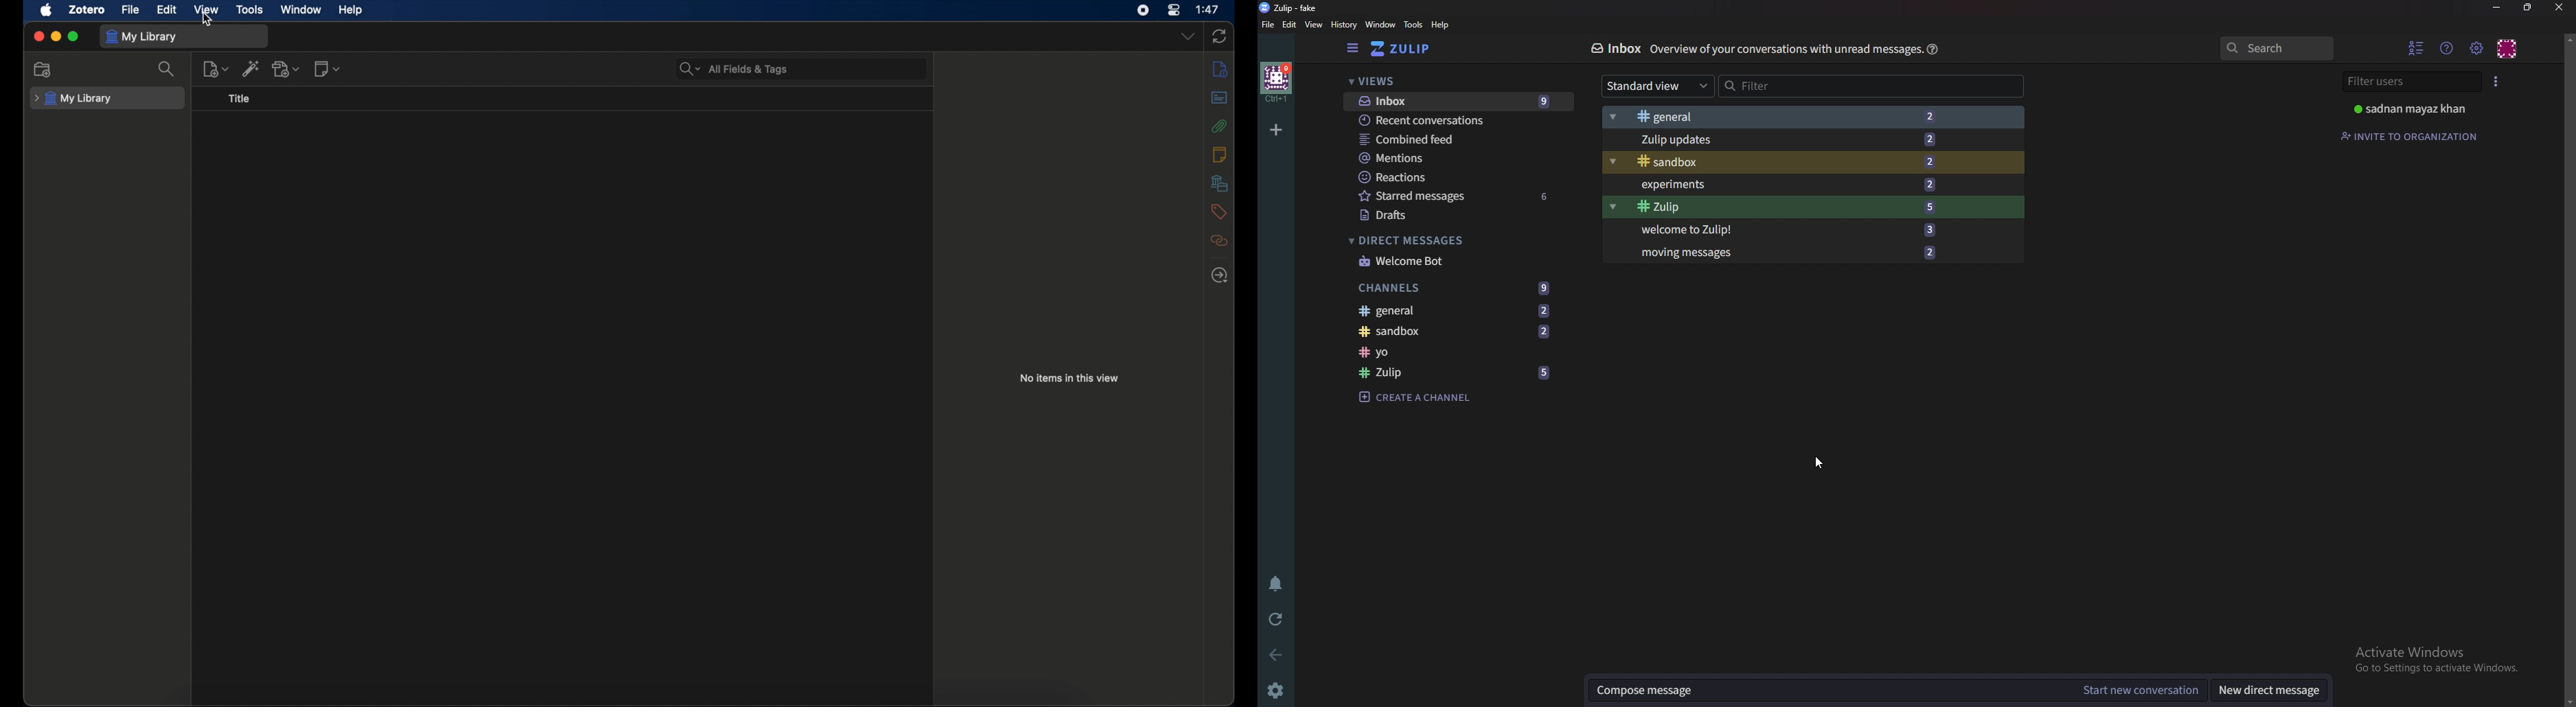 The width and height of the screenshot is (2576, 728). Describe the element at coordinates (2411, 135) in the screenshot. I see `Invite to organization` at that location.